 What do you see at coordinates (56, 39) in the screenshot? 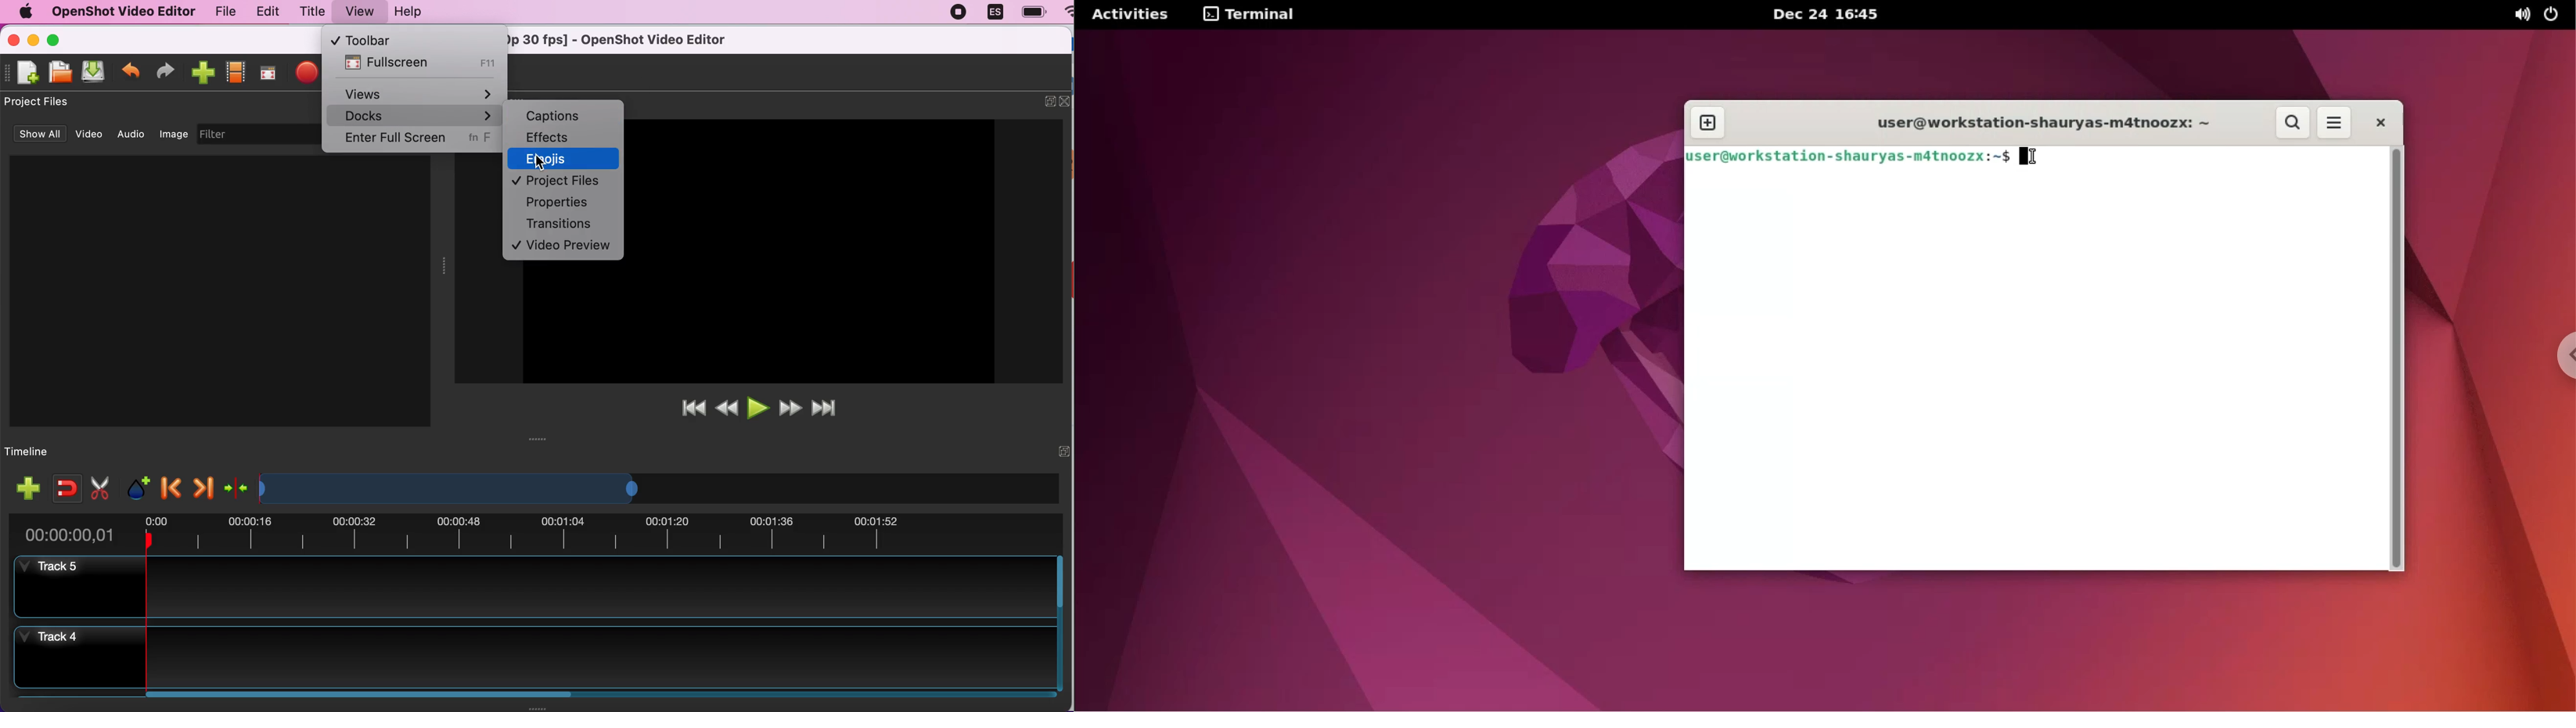
I see `maximize` at bounding box center [56, 39].